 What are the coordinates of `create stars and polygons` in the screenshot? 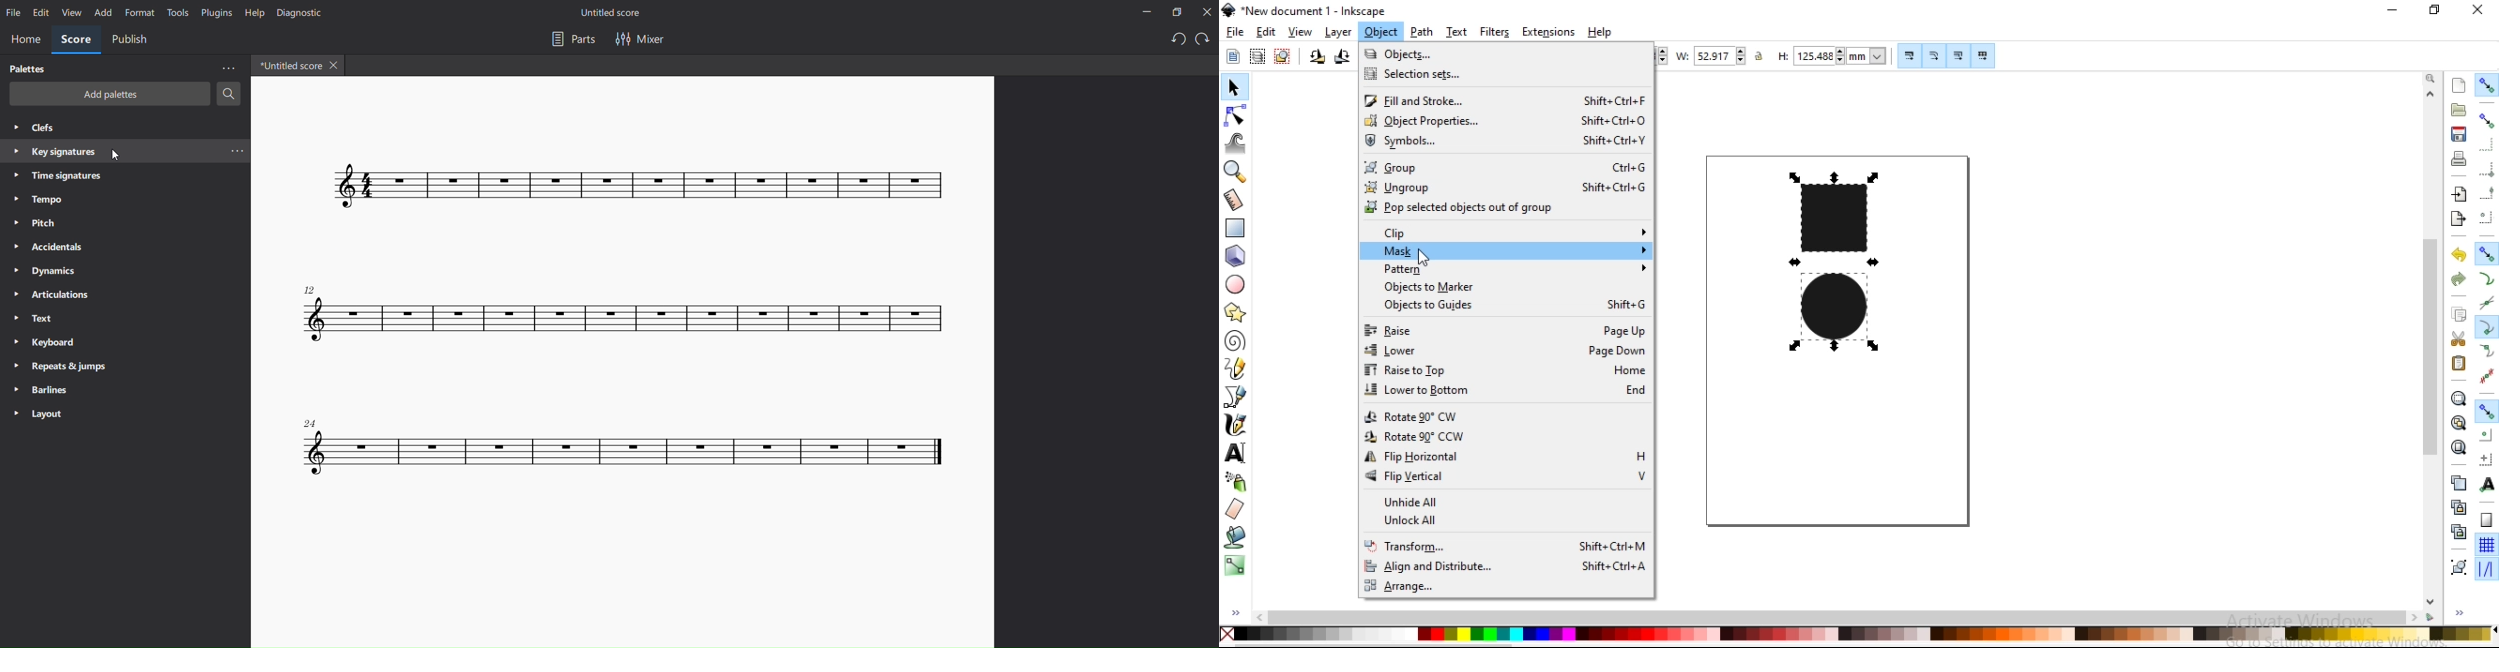 It's located at (1237, 312).